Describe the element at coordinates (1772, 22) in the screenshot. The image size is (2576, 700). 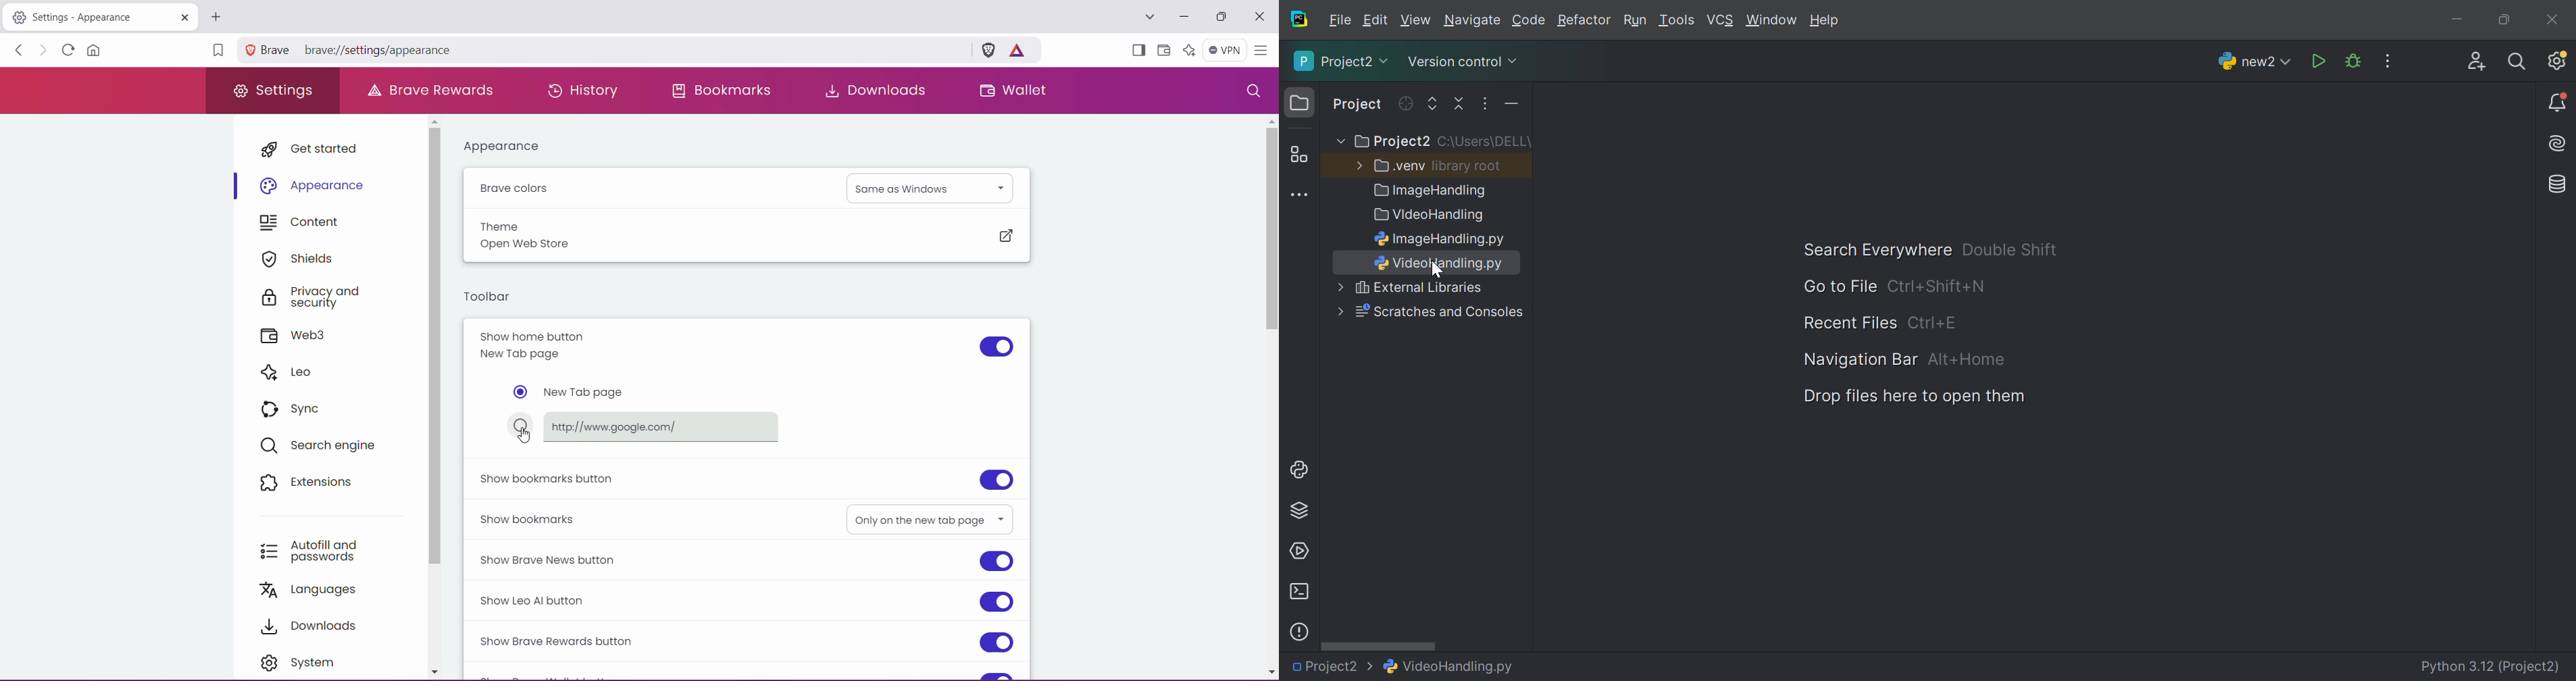
I see `Window` at that location.